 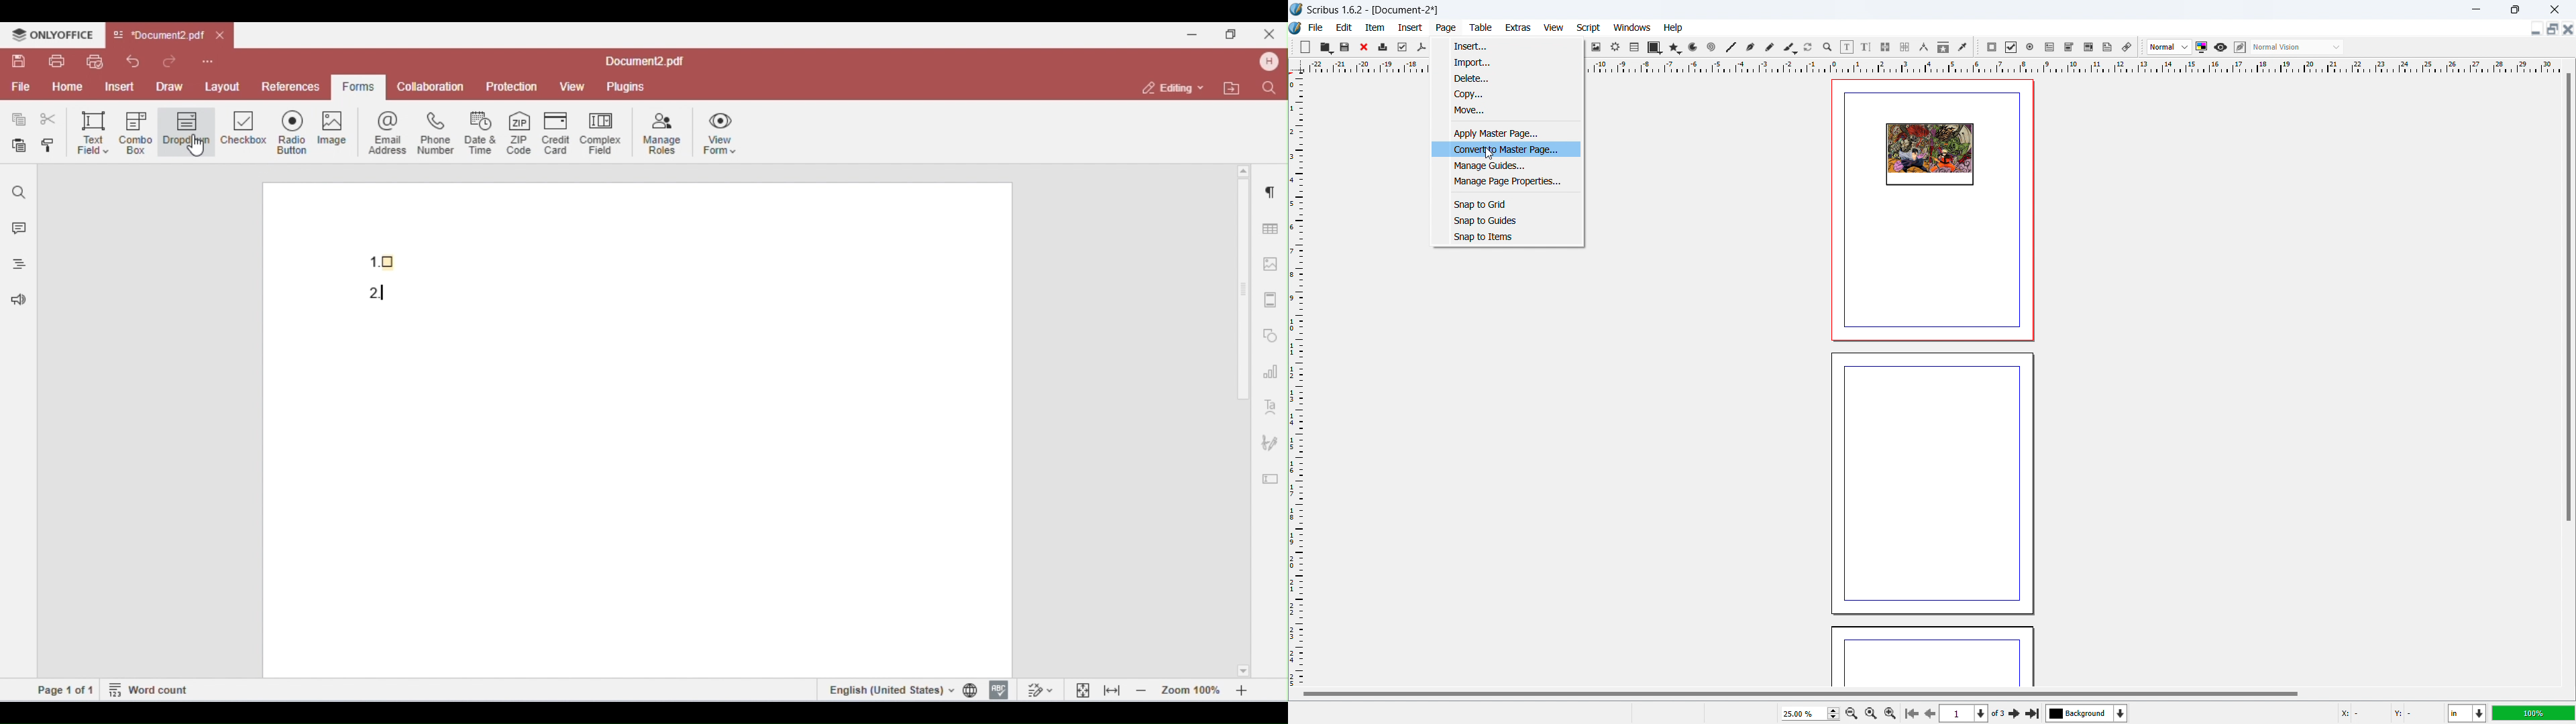 What do you see at coordinates (2142, 48) in the screenshot?
I see `move toolbox` at bounding box center [2142, 48].